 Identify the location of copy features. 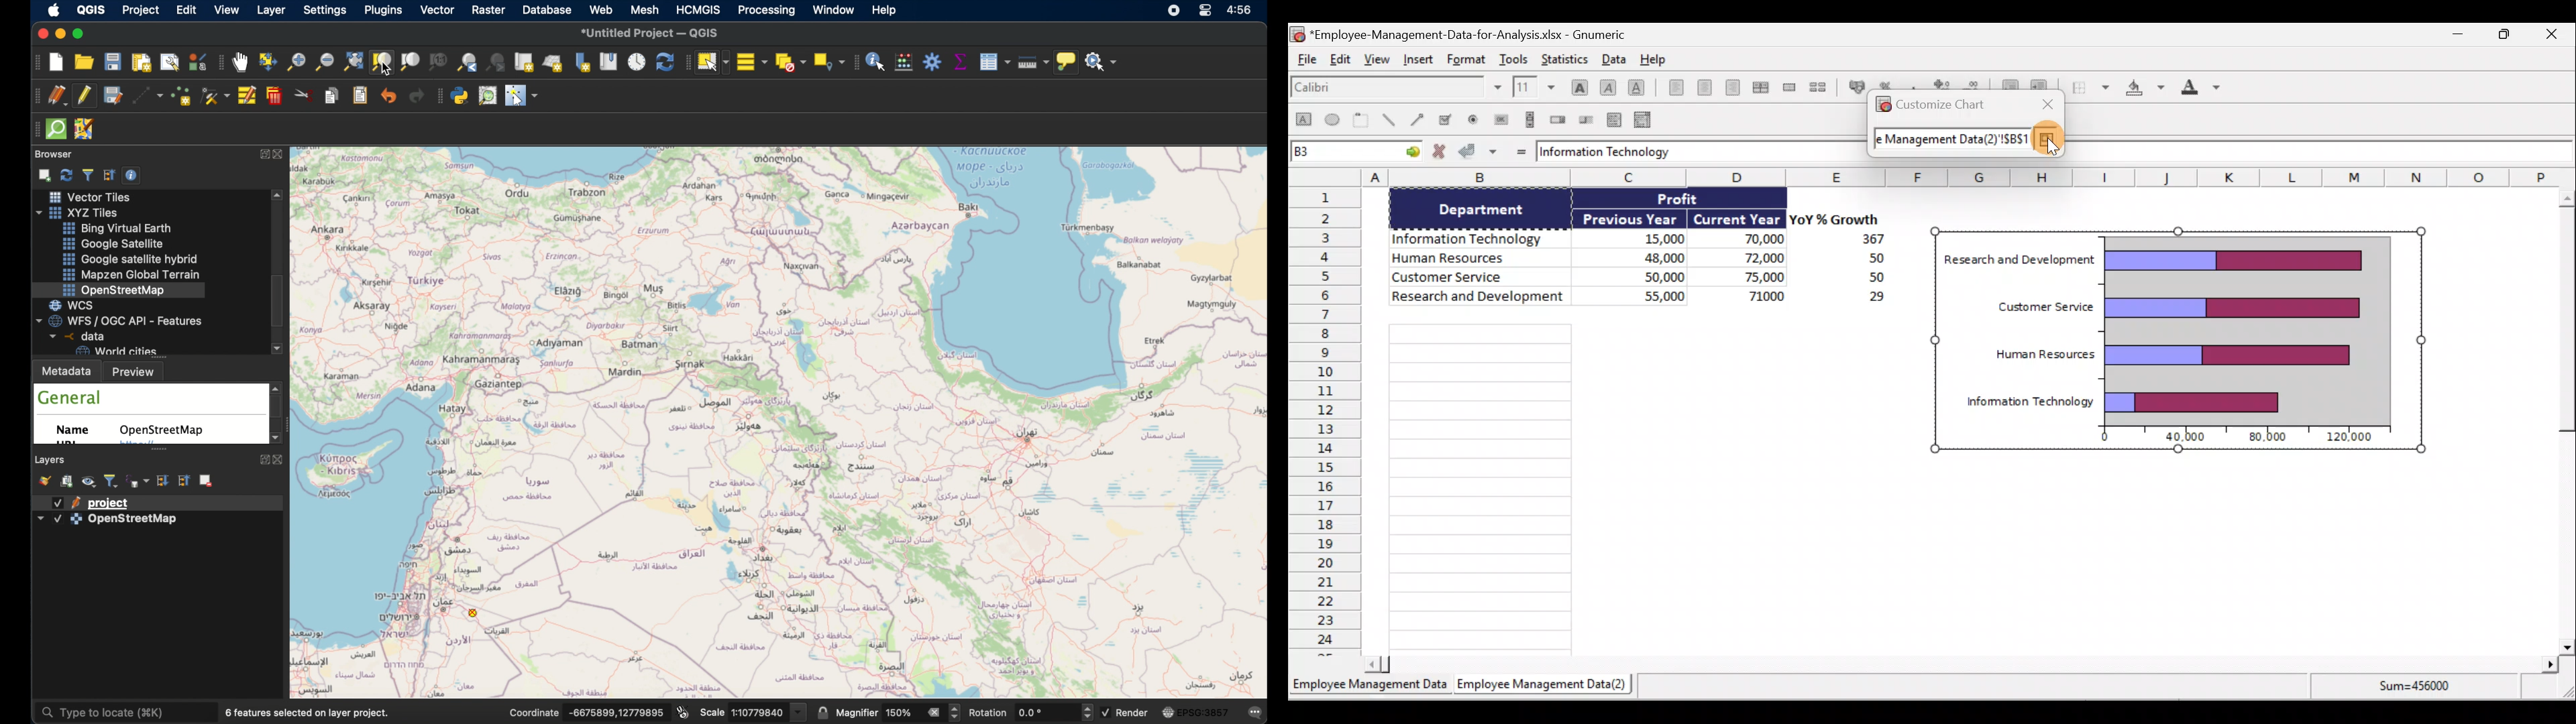
(333, 97).